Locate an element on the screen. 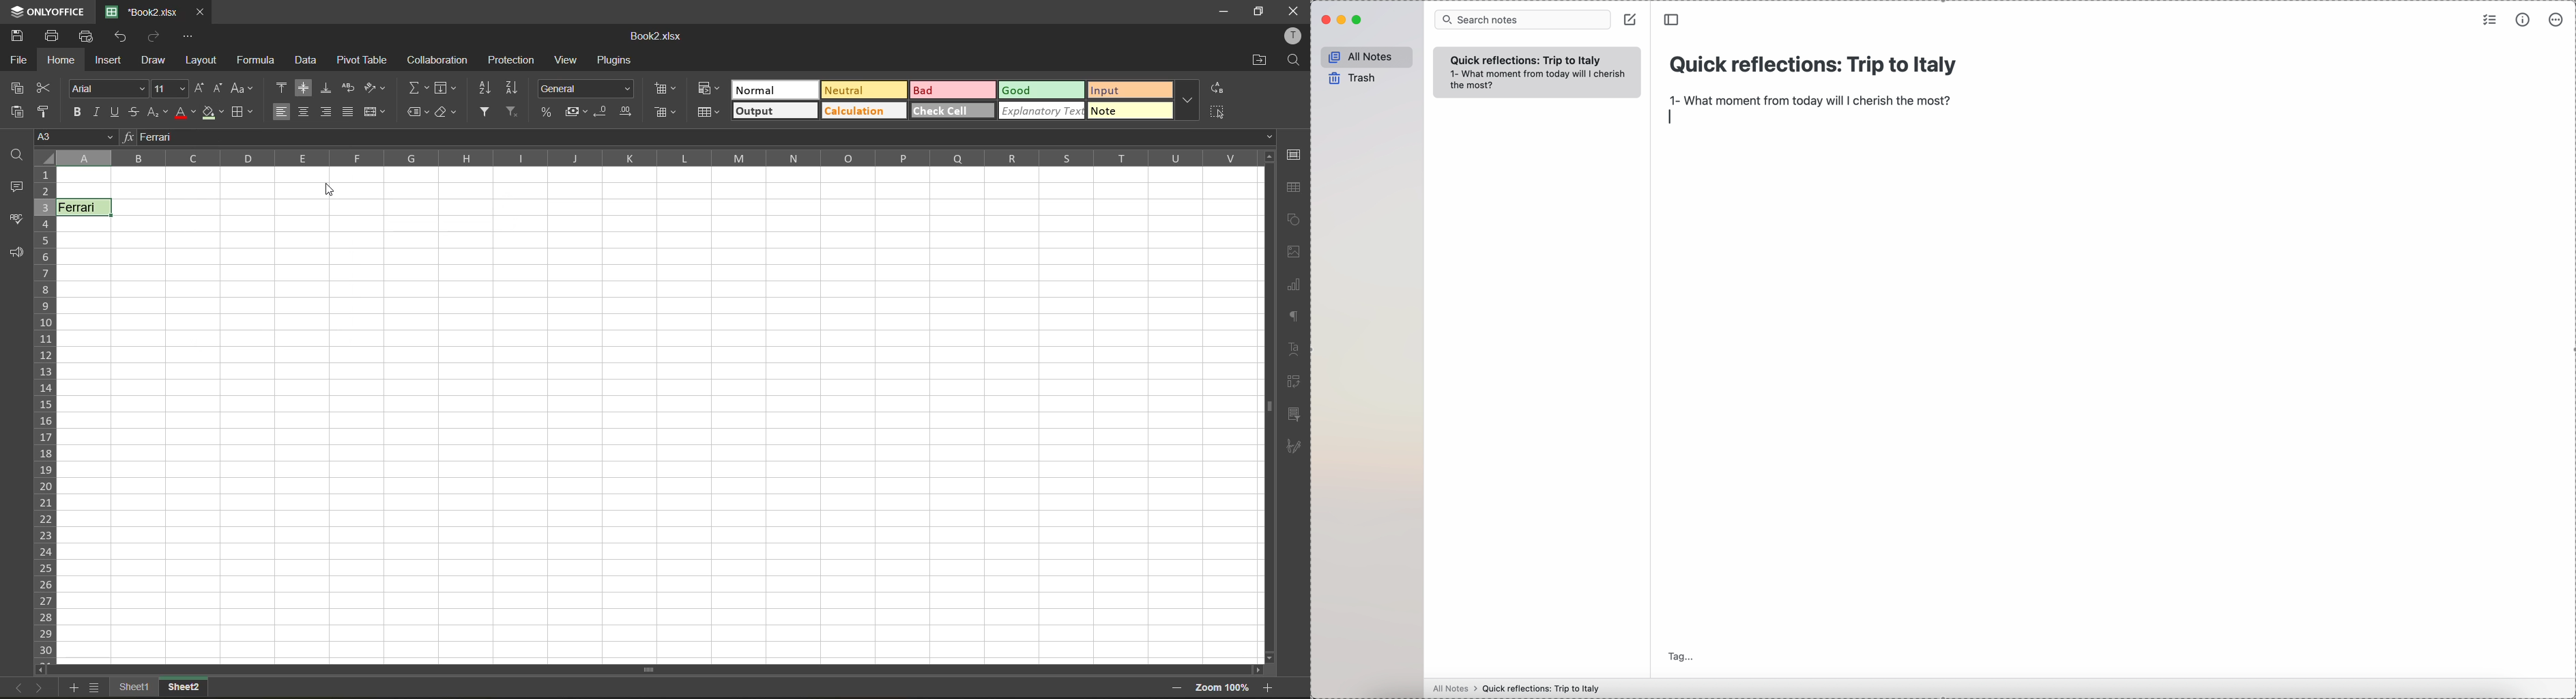 The height and width of the screenshot is (700, 2576). align bottom is located at coordinates (327, 88).